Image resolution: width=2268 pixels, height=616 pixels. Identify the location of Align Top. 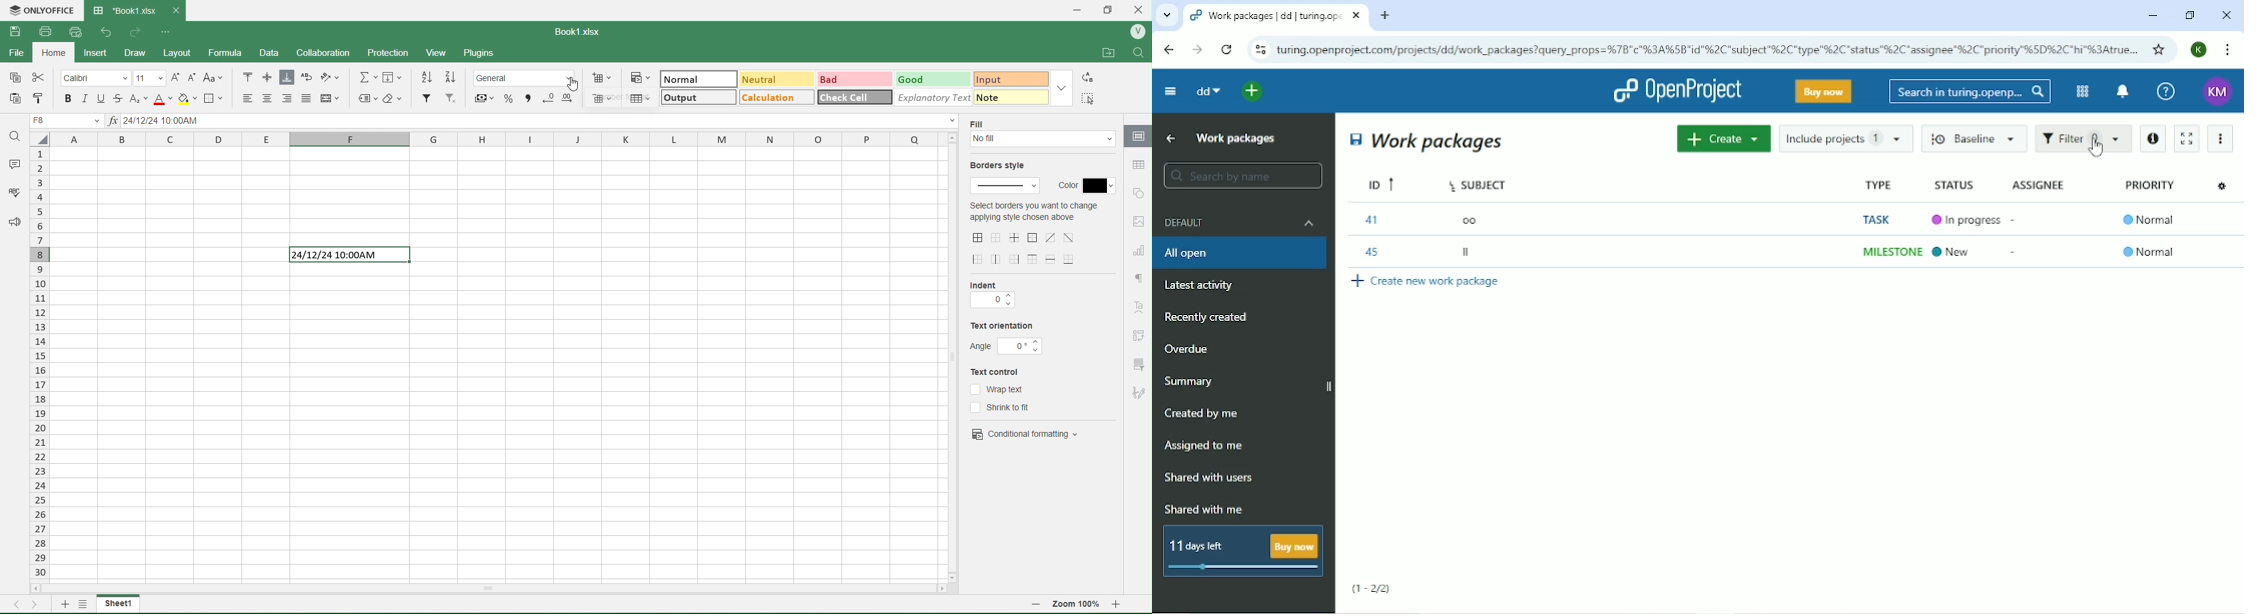
(248, 76).